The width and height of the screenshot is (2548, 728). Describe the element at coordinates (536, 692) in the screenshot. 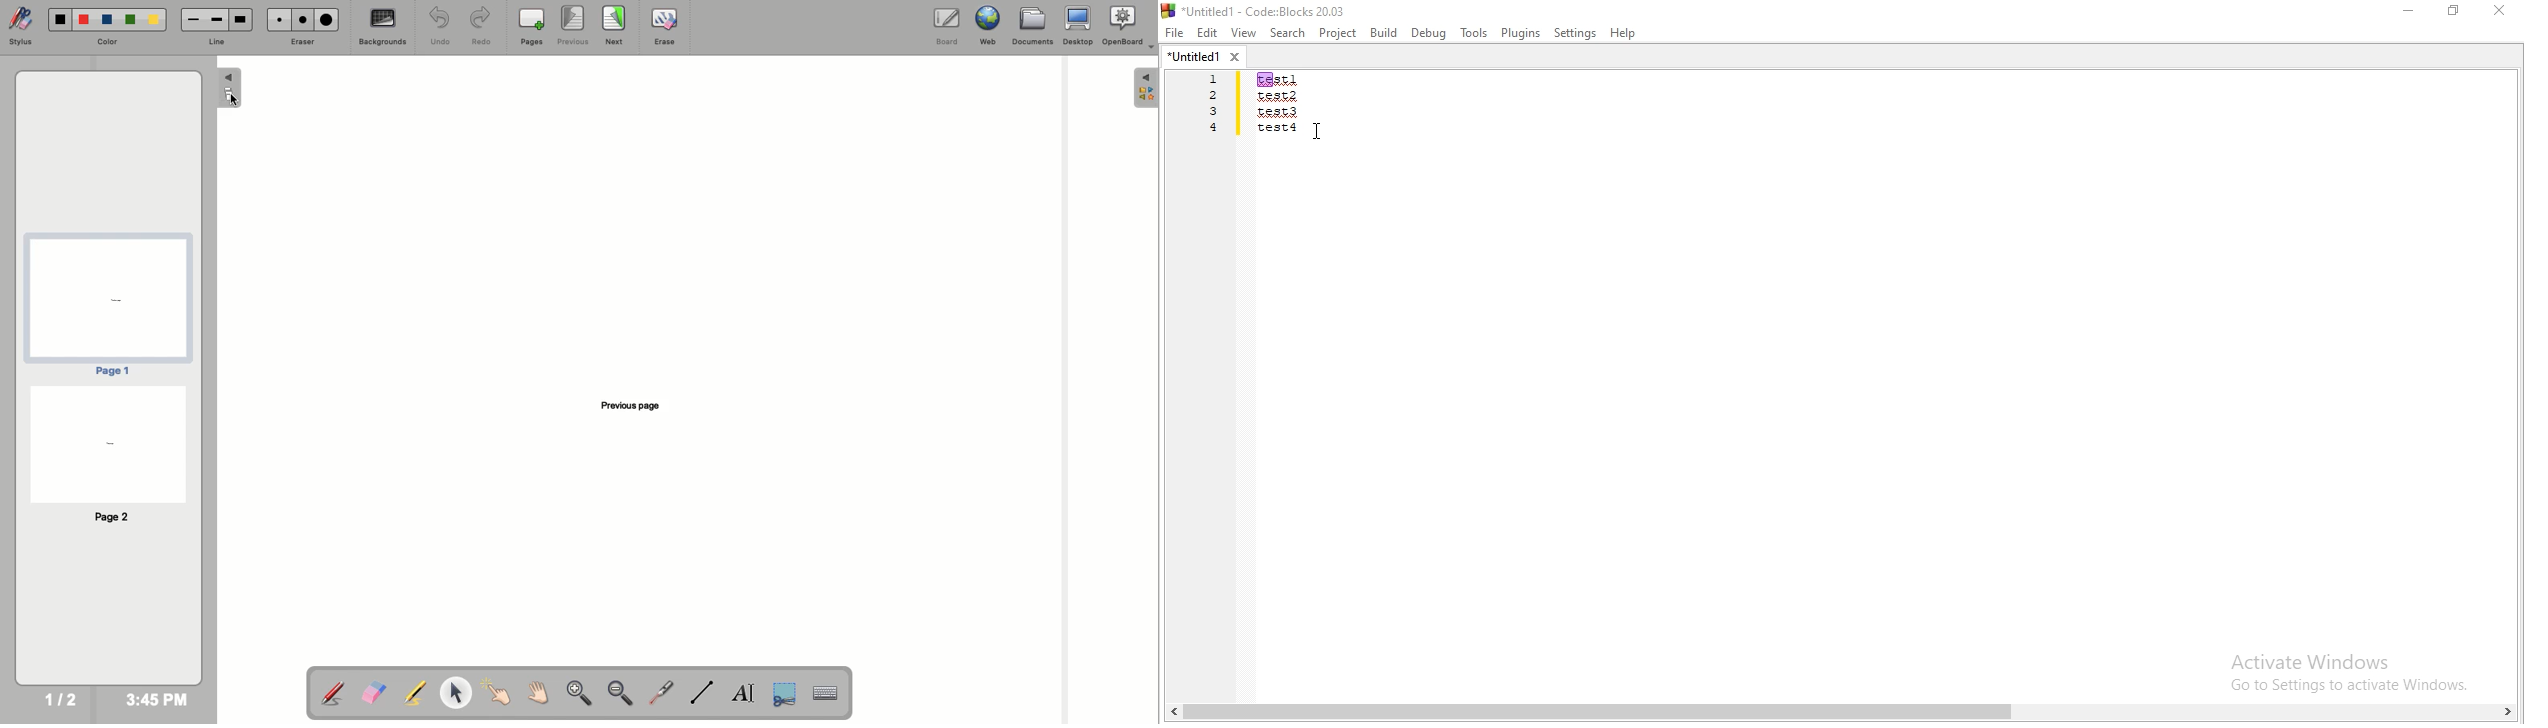

I see `Move page` at that location.